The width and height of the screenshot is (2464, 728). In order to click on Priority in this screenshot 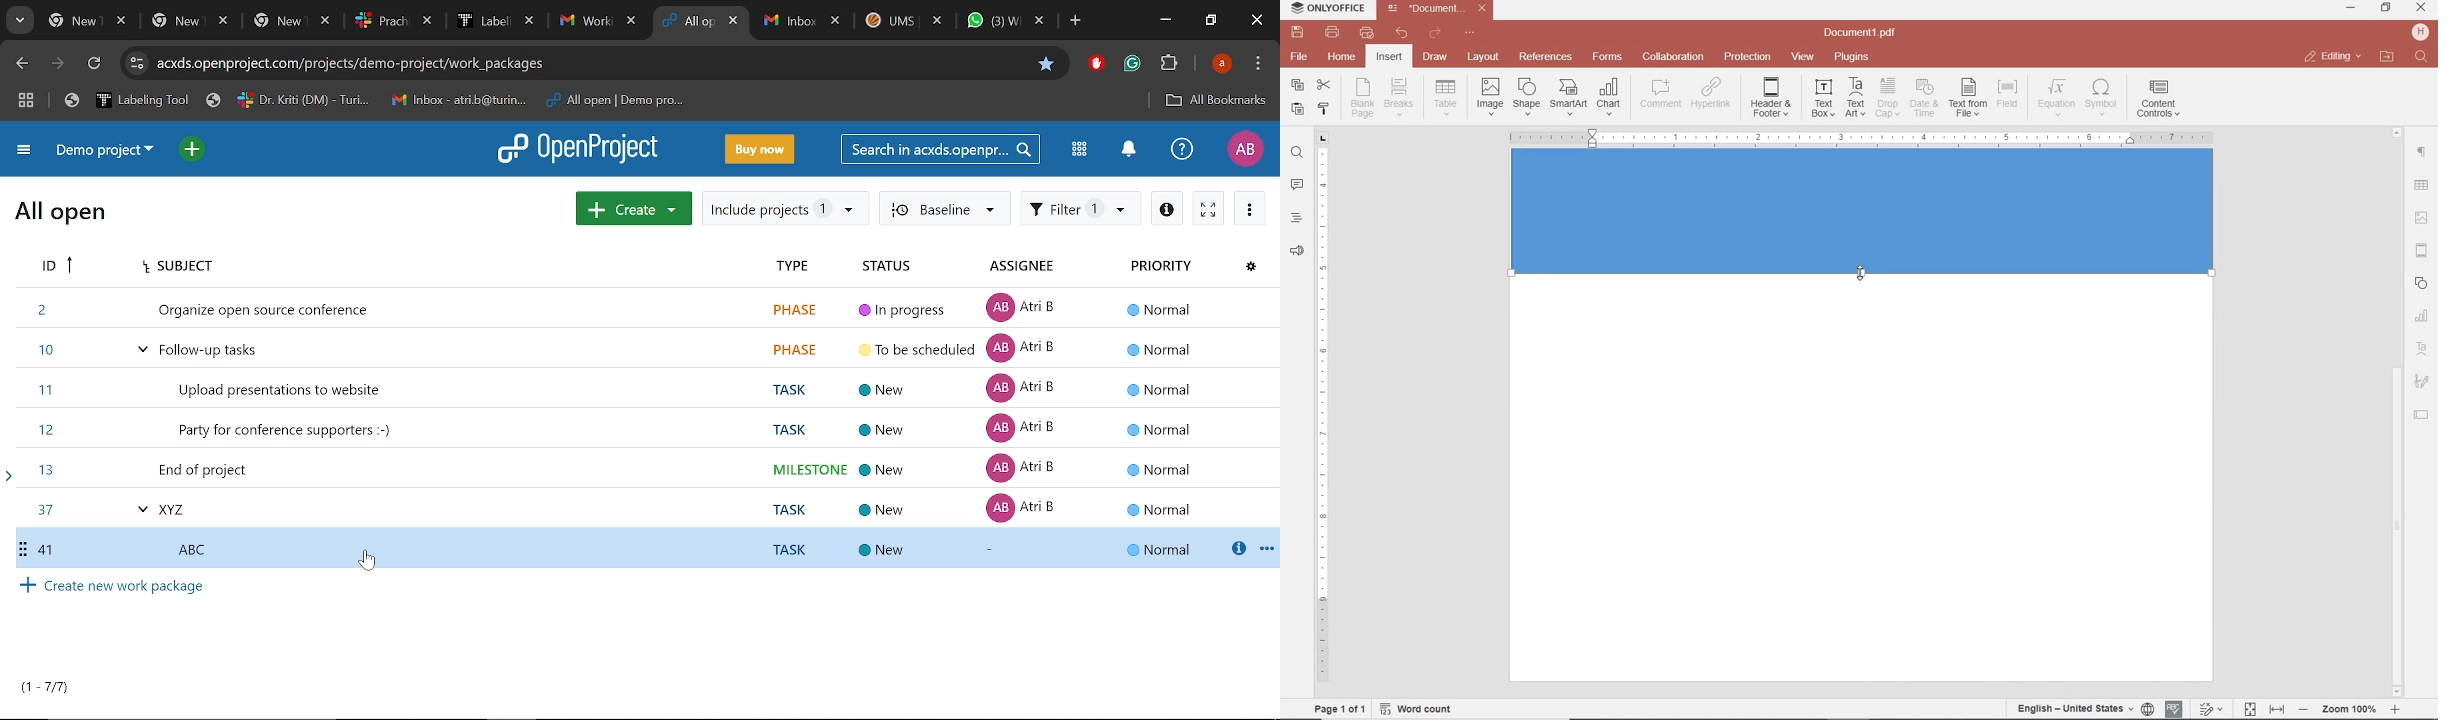, I will do `click(1171, 264)`.